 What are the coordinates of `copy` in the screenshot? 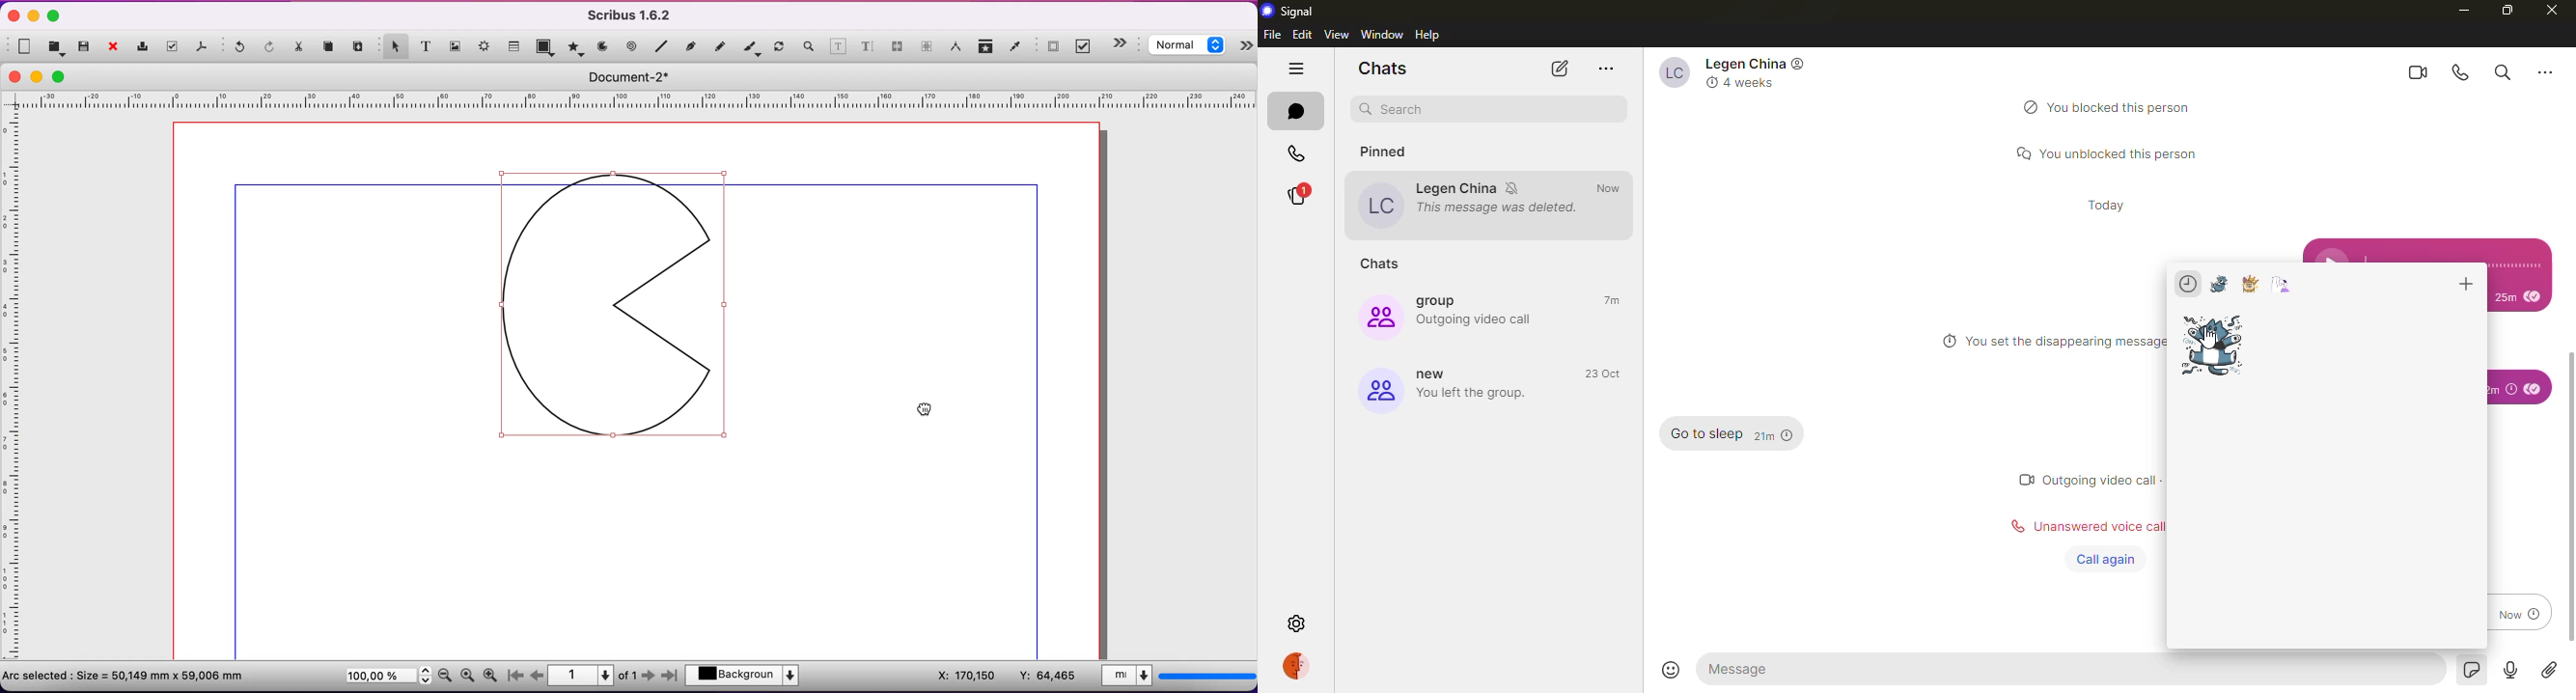 It's located at (331, 48).